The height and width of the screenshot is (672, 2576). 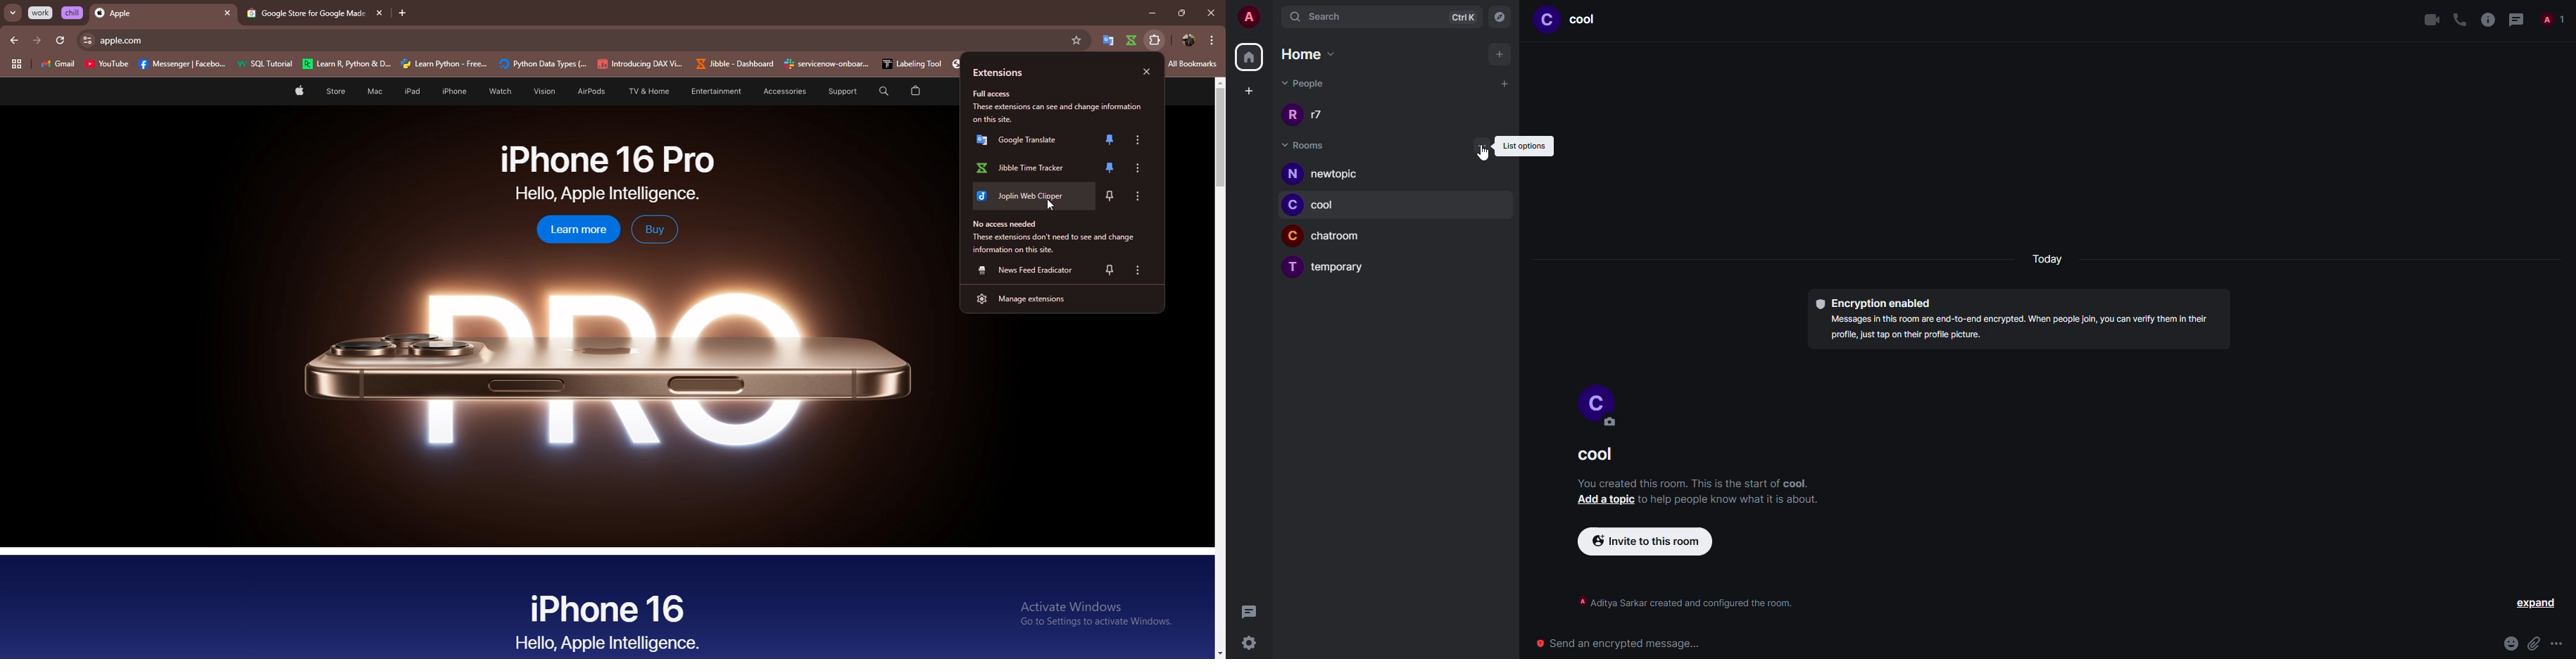 I want to click on more, so click(x=2556, y=644).